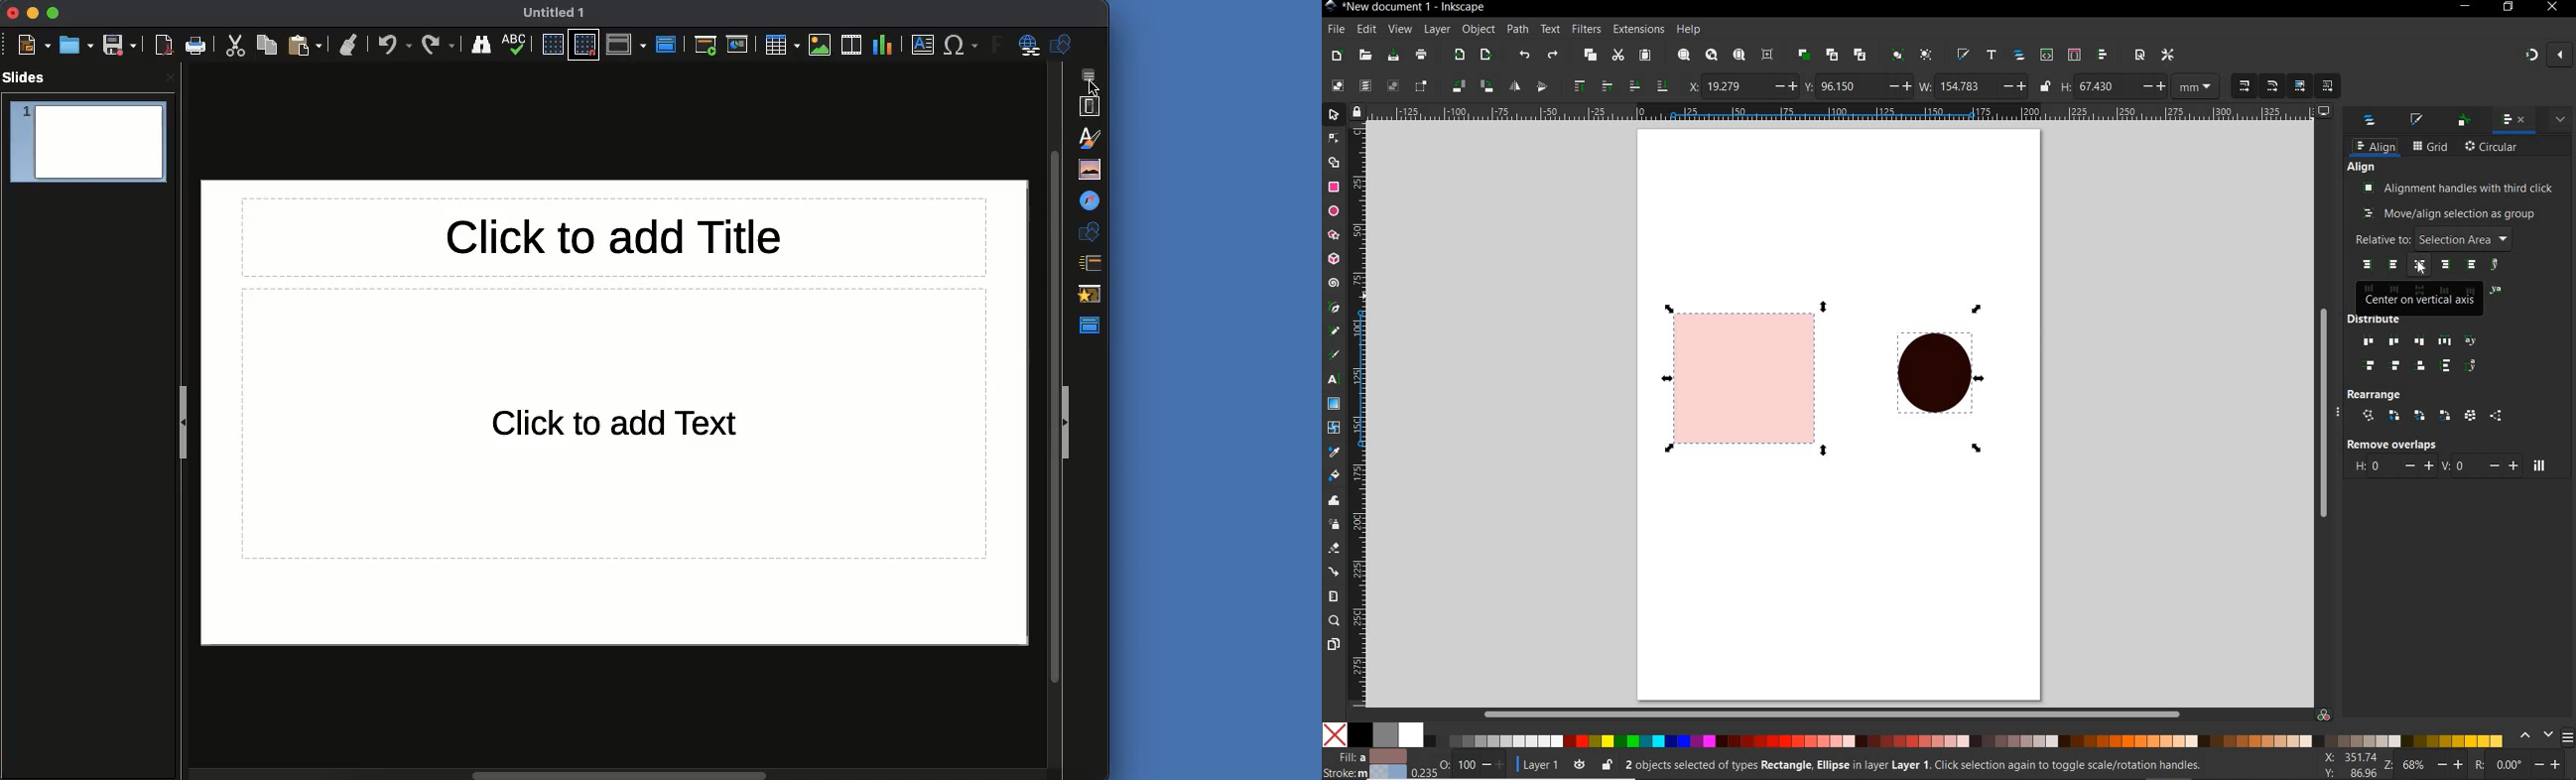  What do you see at coordinates (484, 46) in the screenshot?
I see `Finder` at bounding box center [484, 46].